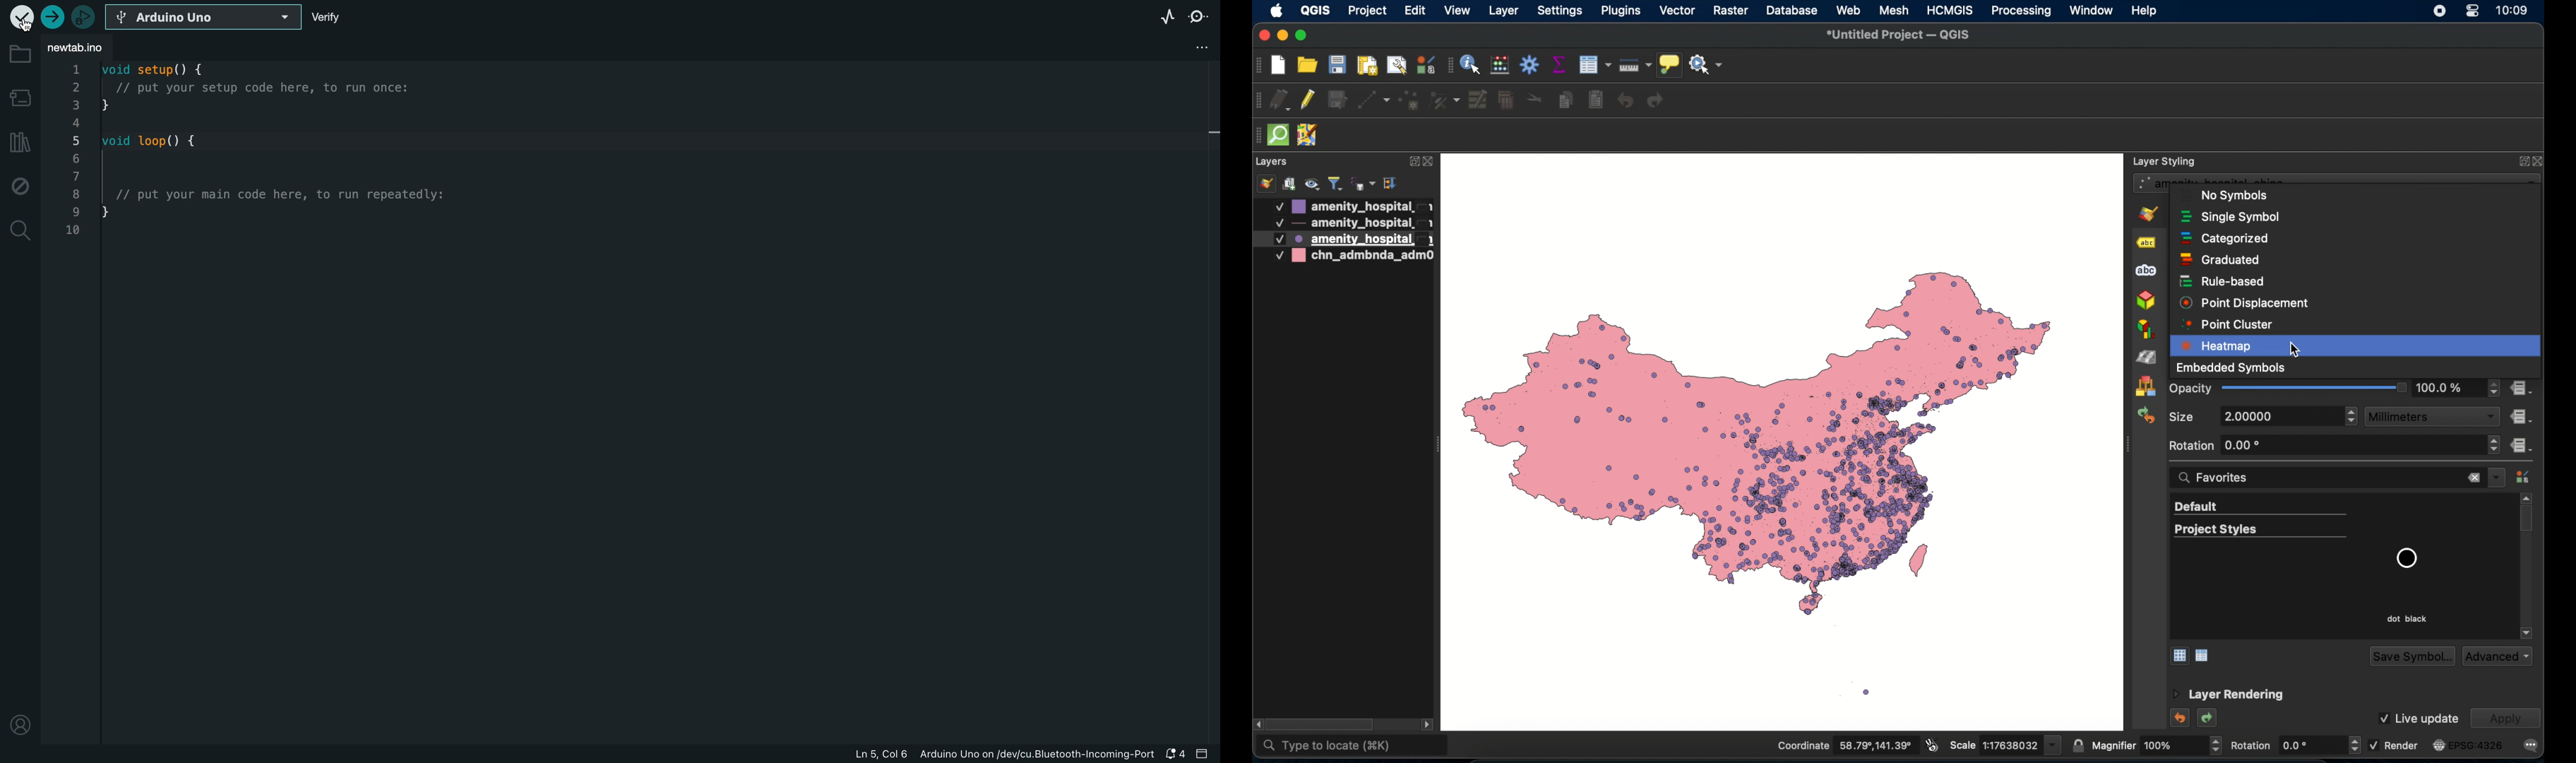 The width and height of the screenshot is (2576, 784). I want to click on point cluster, so click(2230, 324).